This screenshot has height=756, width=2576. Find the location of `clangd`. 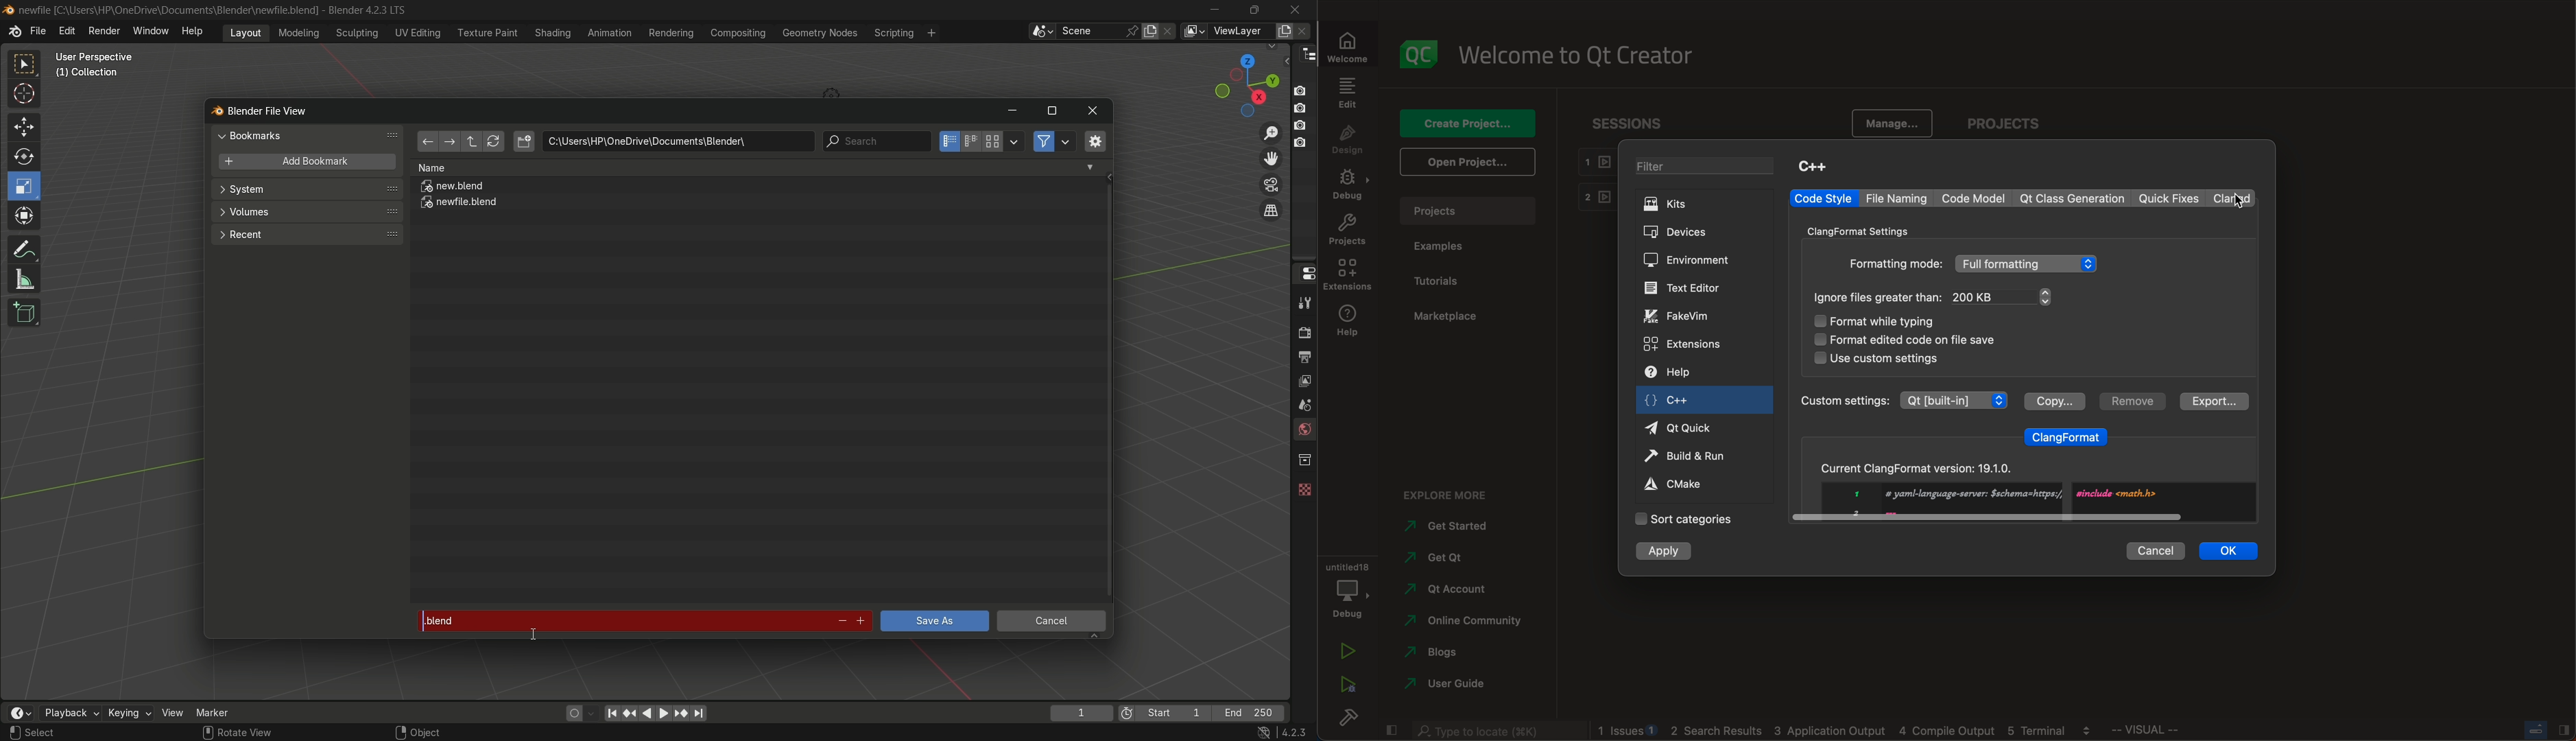

clangd is located at coordinates (2232, 197).